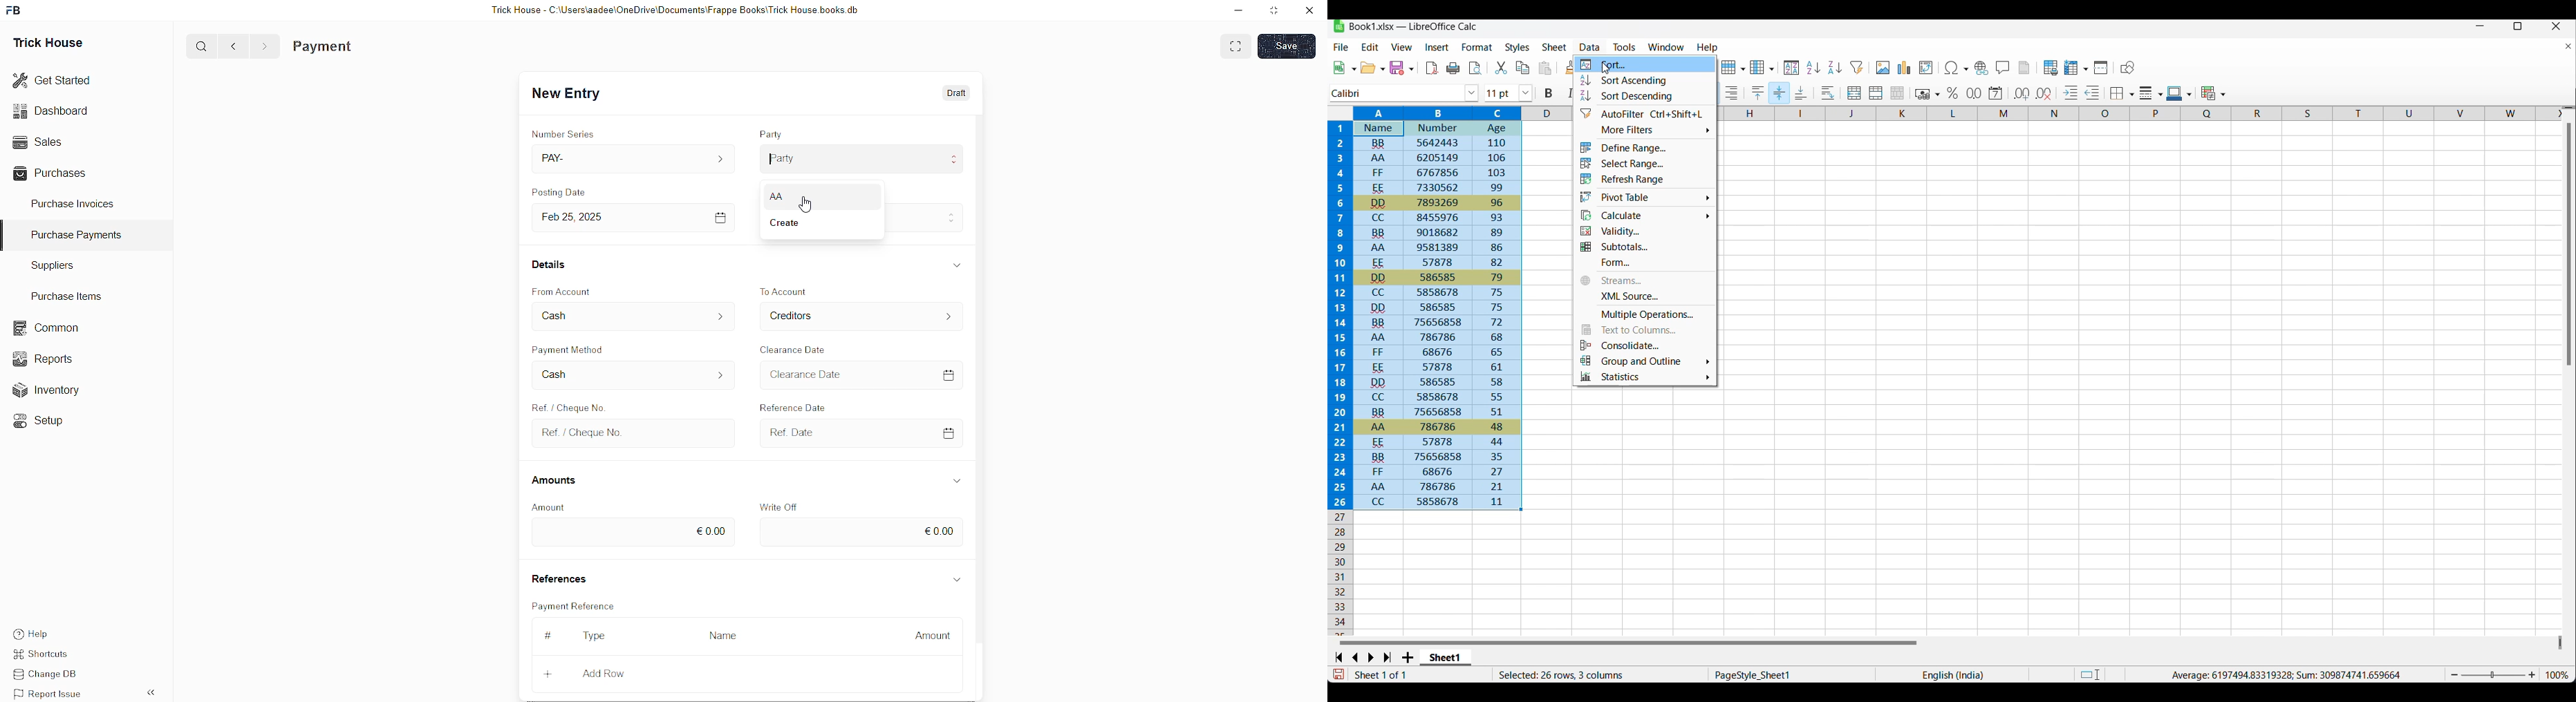 Image resolution: width=2576 pixels, height=728 pixels. What do you see at coordinates (43, 421) in the screenshot?
I see `«© Setup` at bounding box center [43, 421].